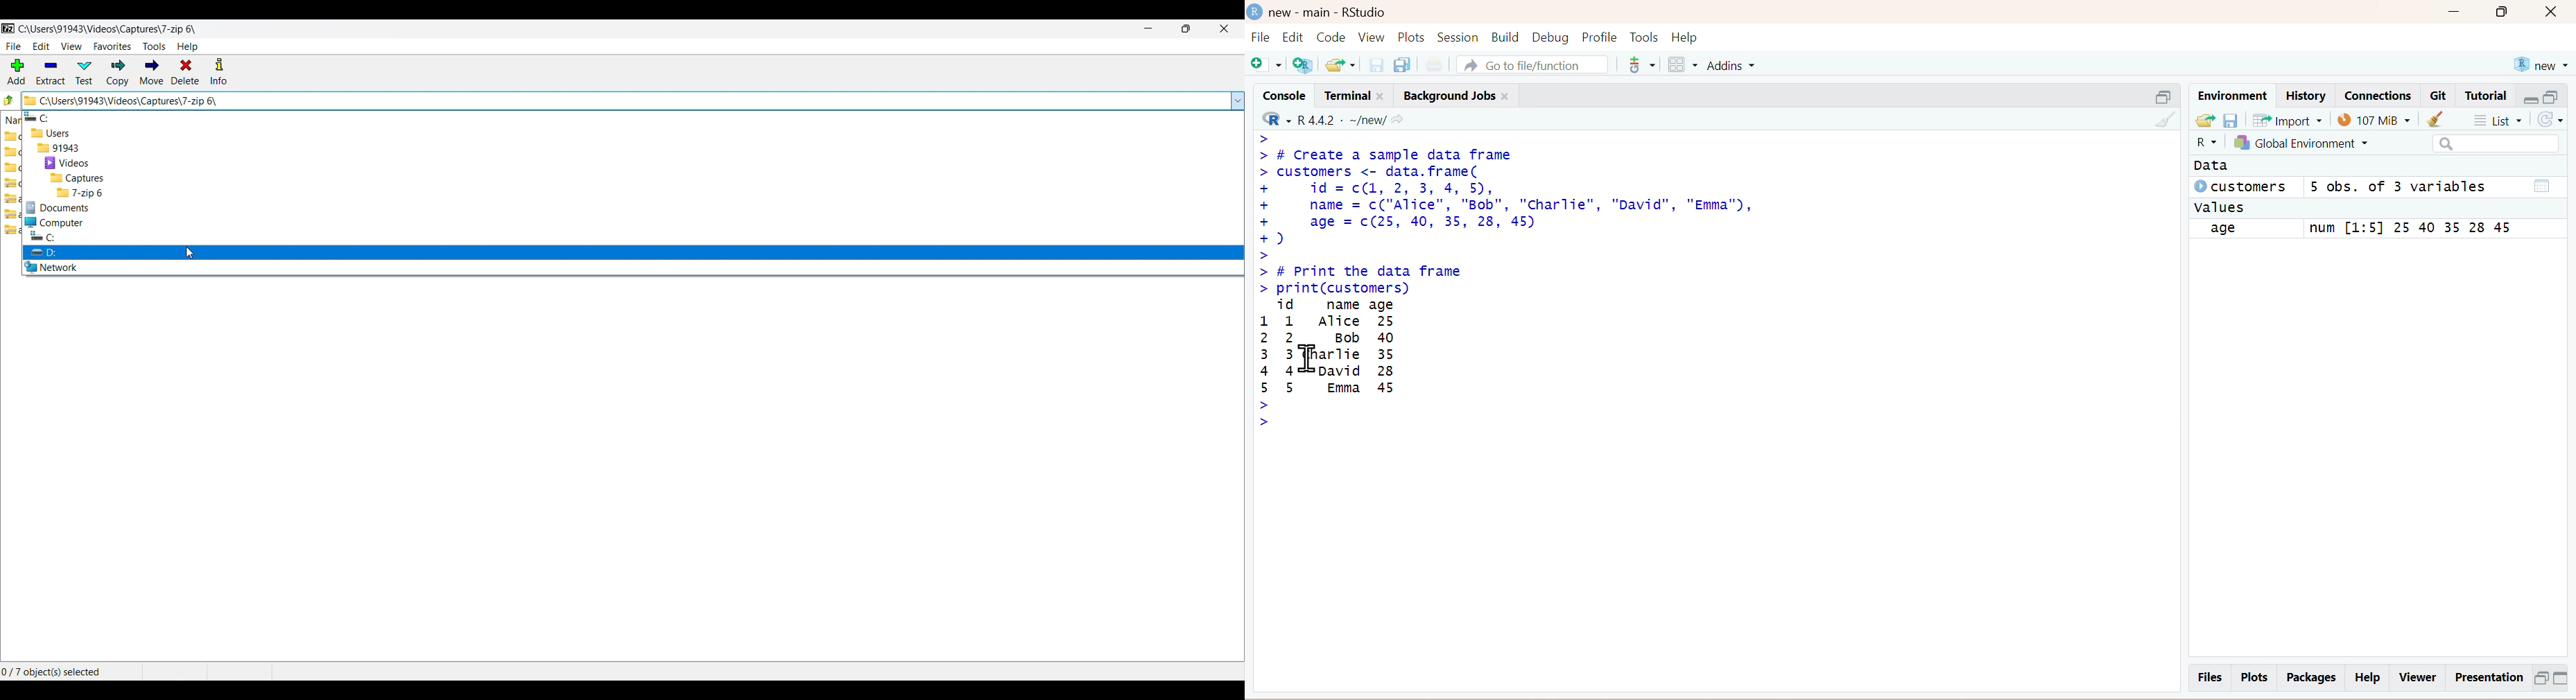 The image size is (2576, 700). I want to click on Debug, so click(1550, 36).